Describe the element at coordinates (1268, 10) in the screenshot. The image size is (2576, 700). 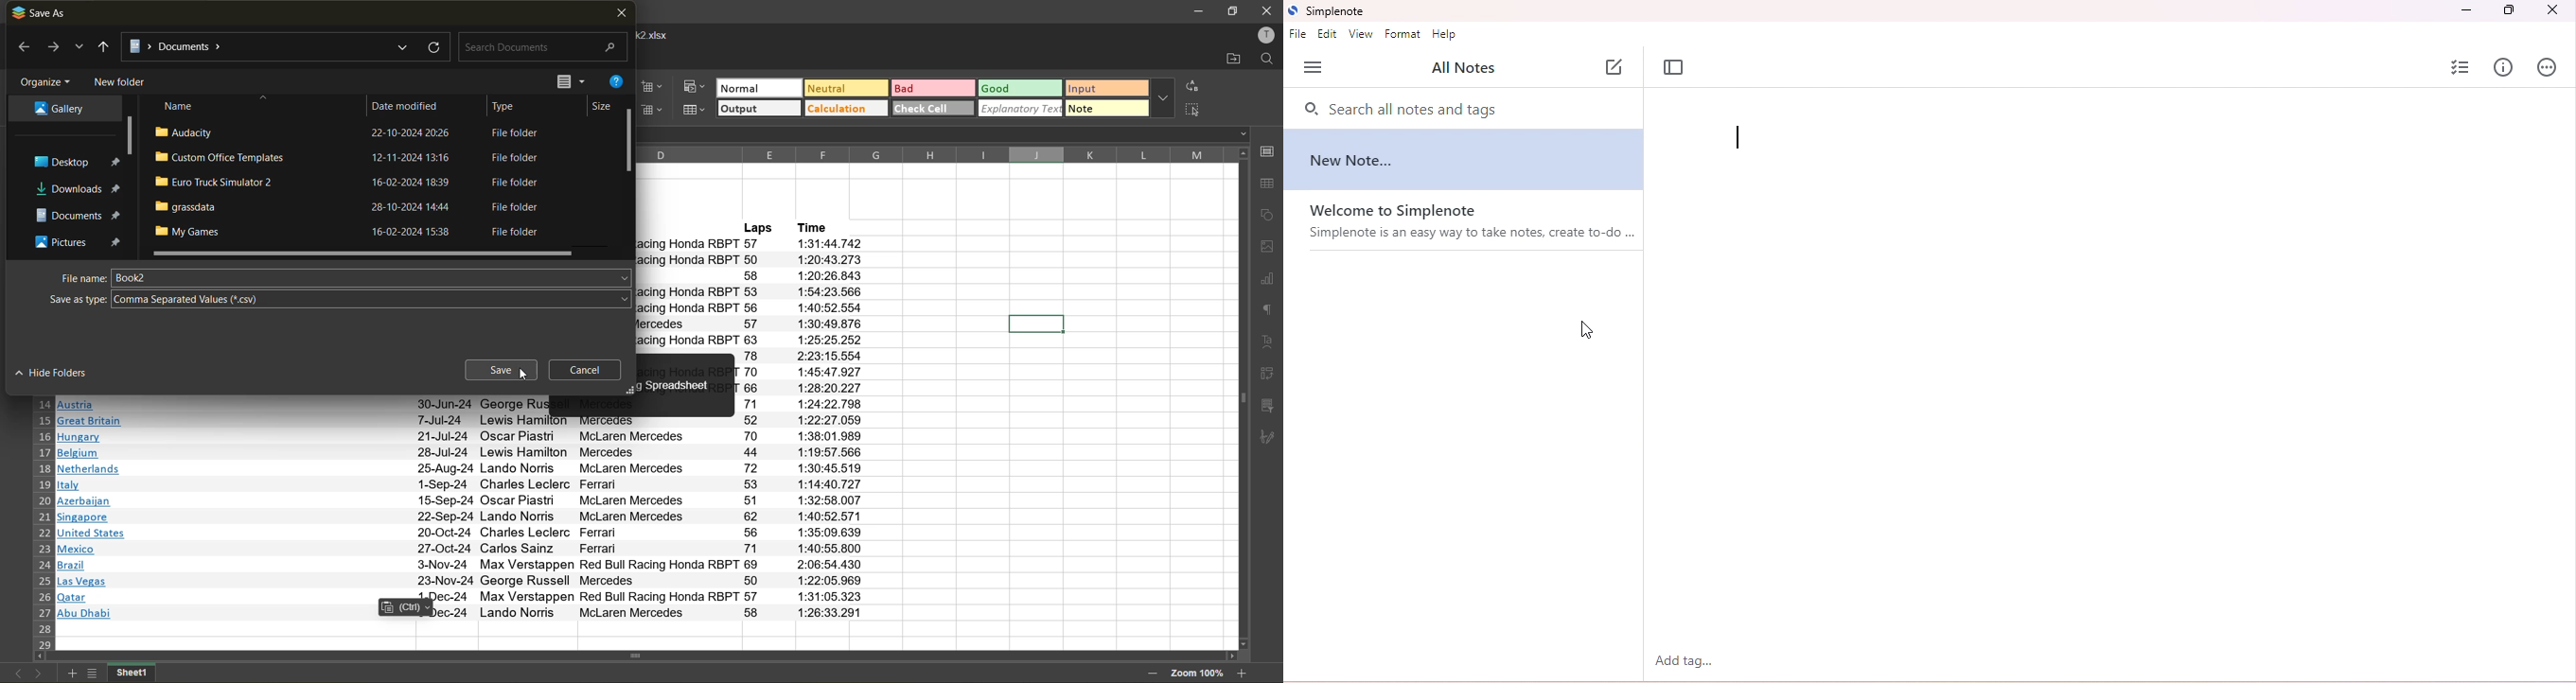
I see `close` at that location.